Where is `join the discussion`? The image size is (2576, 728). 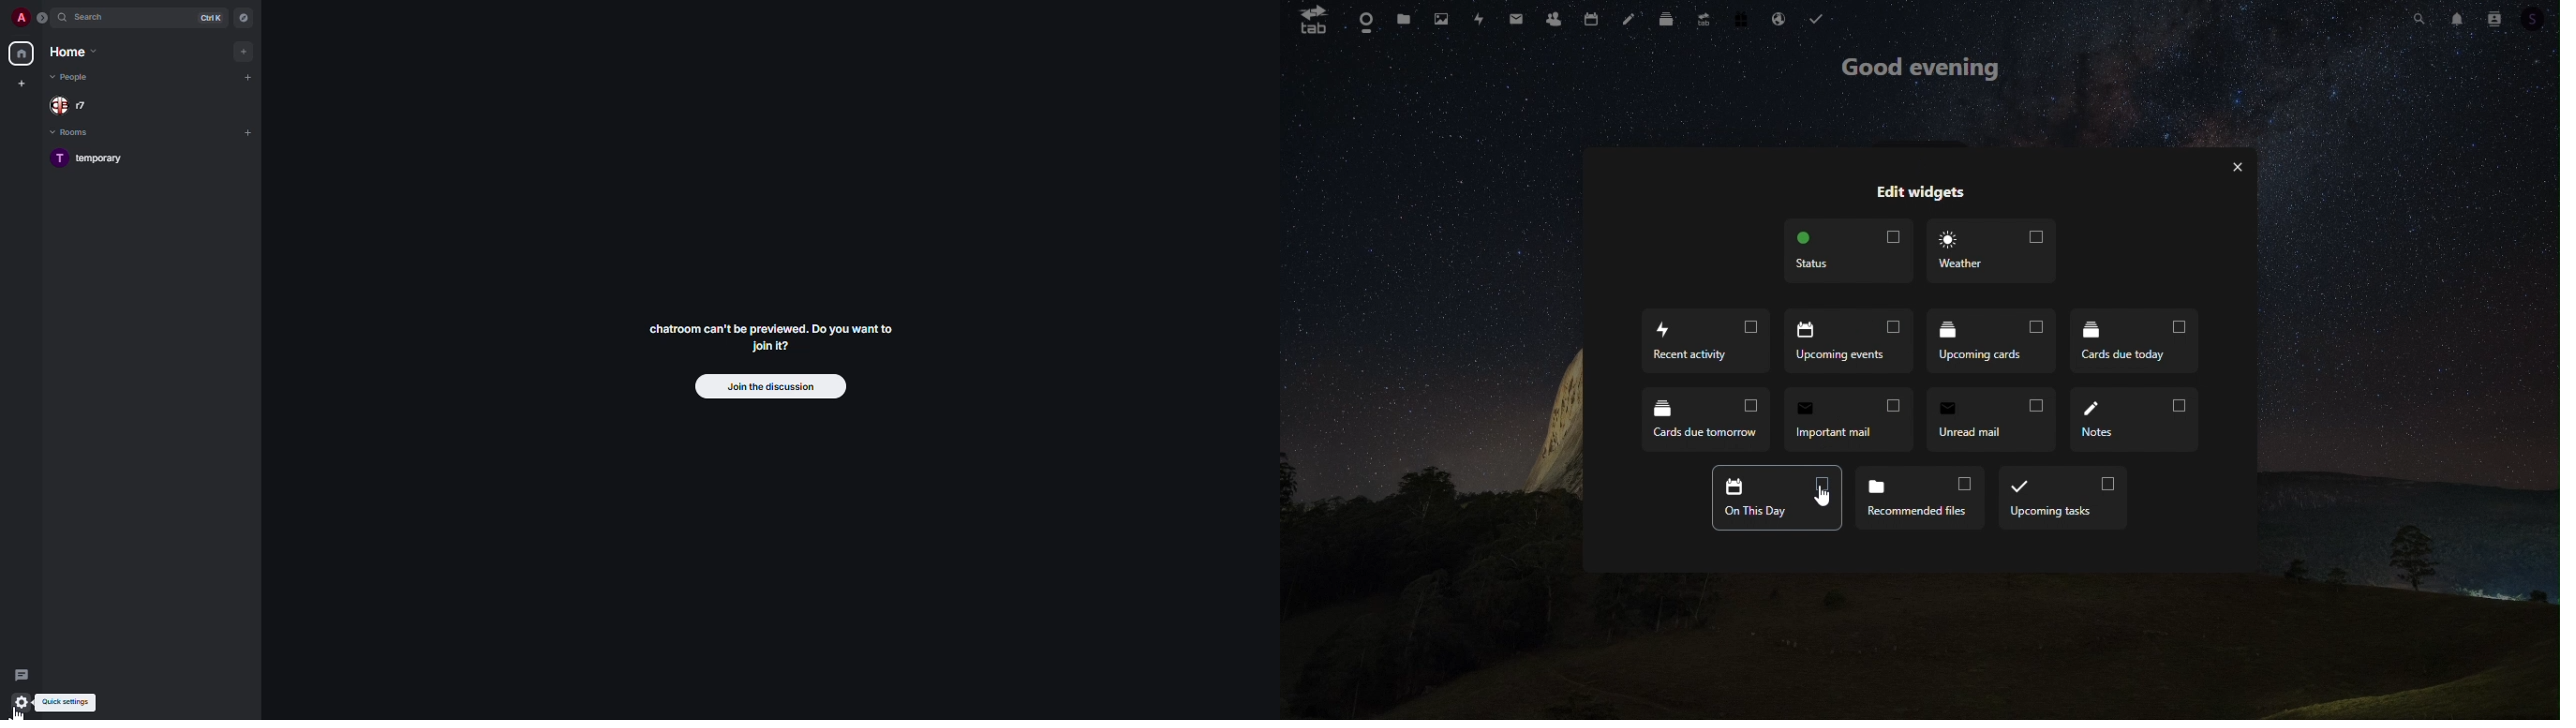 join the discussion is located at coordinates (768, 386).